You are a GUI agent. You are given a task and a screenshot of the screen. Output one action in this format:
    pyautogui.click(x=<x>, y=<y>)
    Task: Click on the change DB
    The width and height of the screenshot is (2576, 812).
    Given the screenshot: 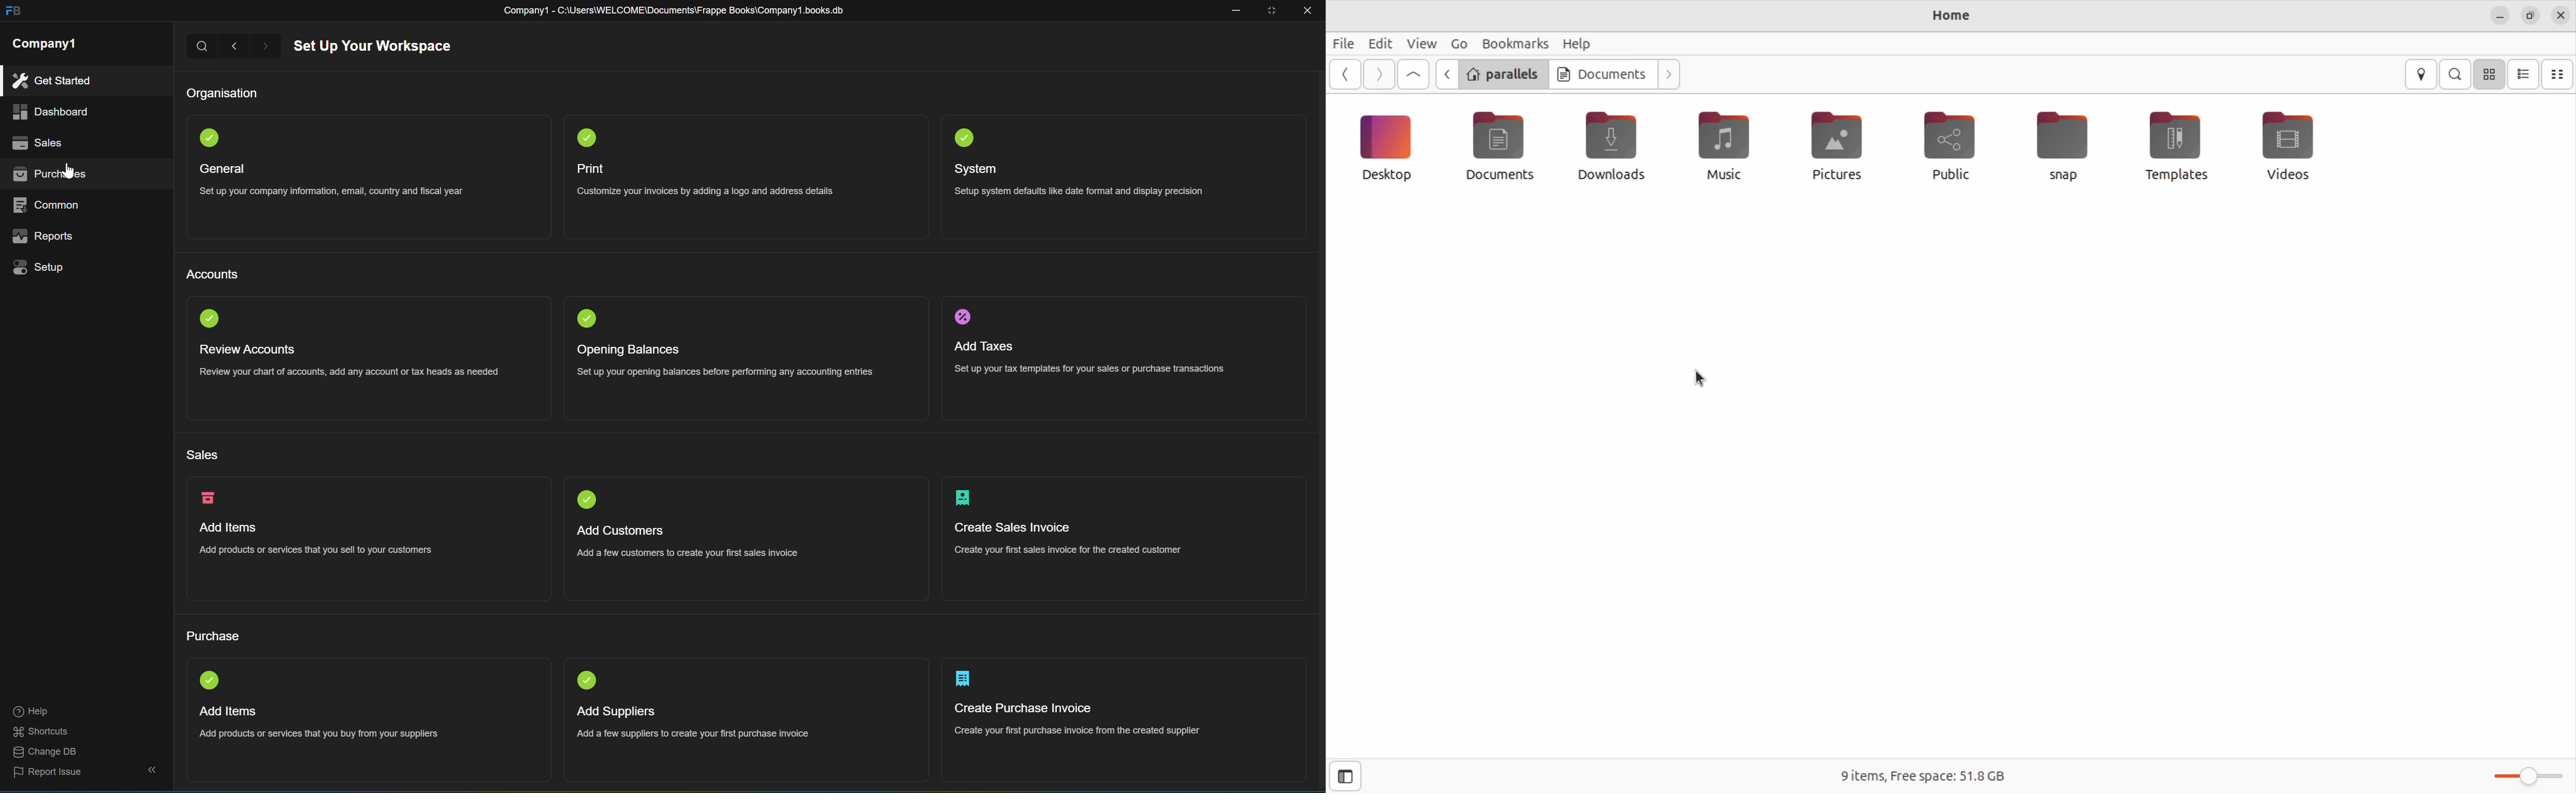 What is the action you would take?
    pyautogui.click(x=42, y=753)
    